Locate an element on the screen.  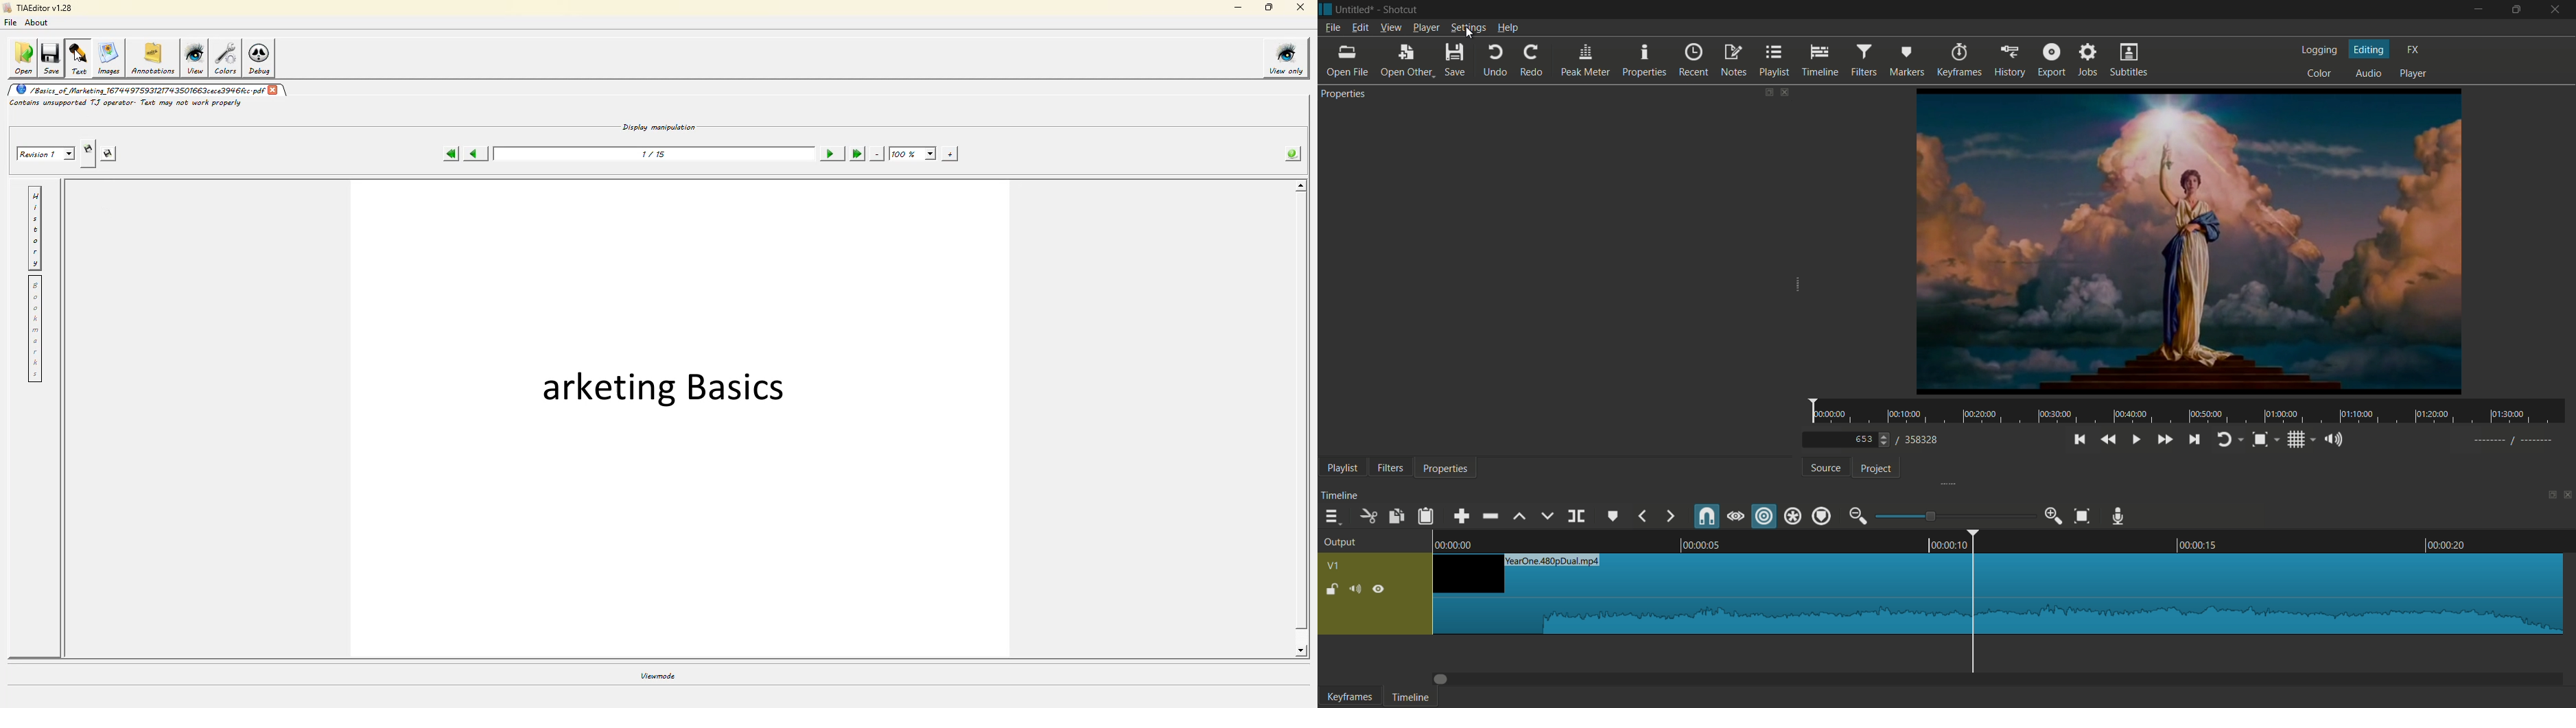
copy is located at coordinates (1399, 516).